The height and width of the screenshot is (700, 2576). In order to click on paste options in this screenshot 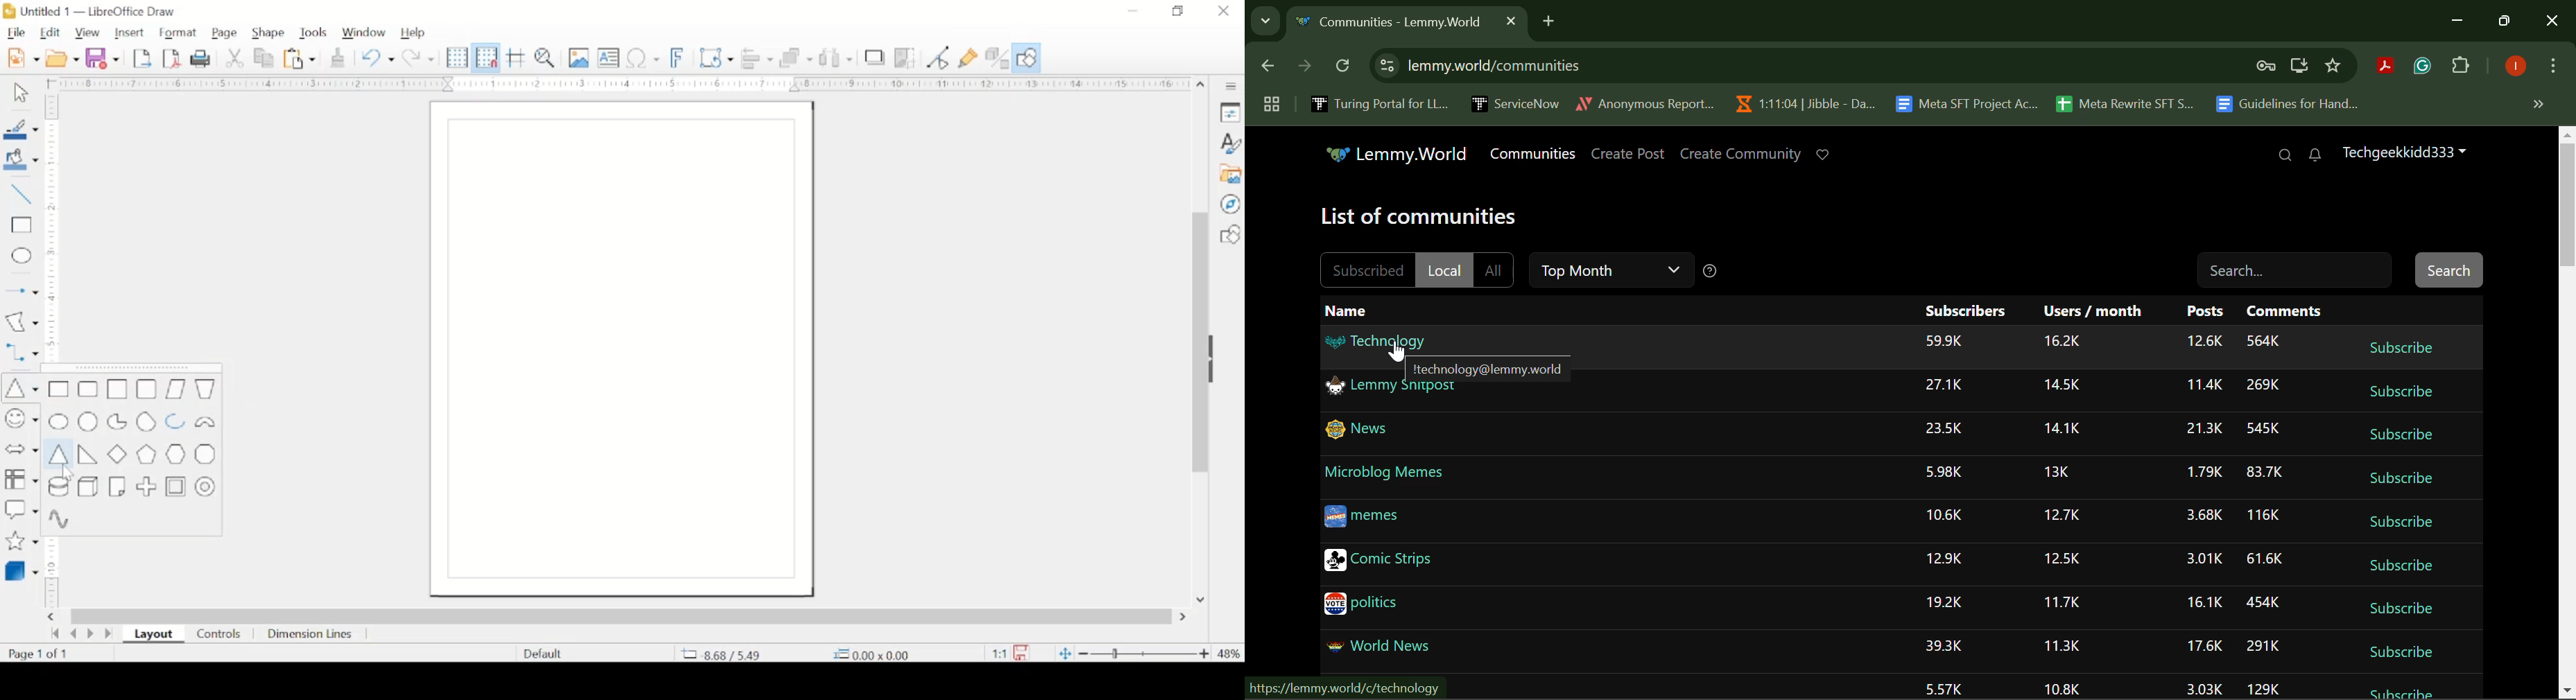, I will do `click(300, 59)`.